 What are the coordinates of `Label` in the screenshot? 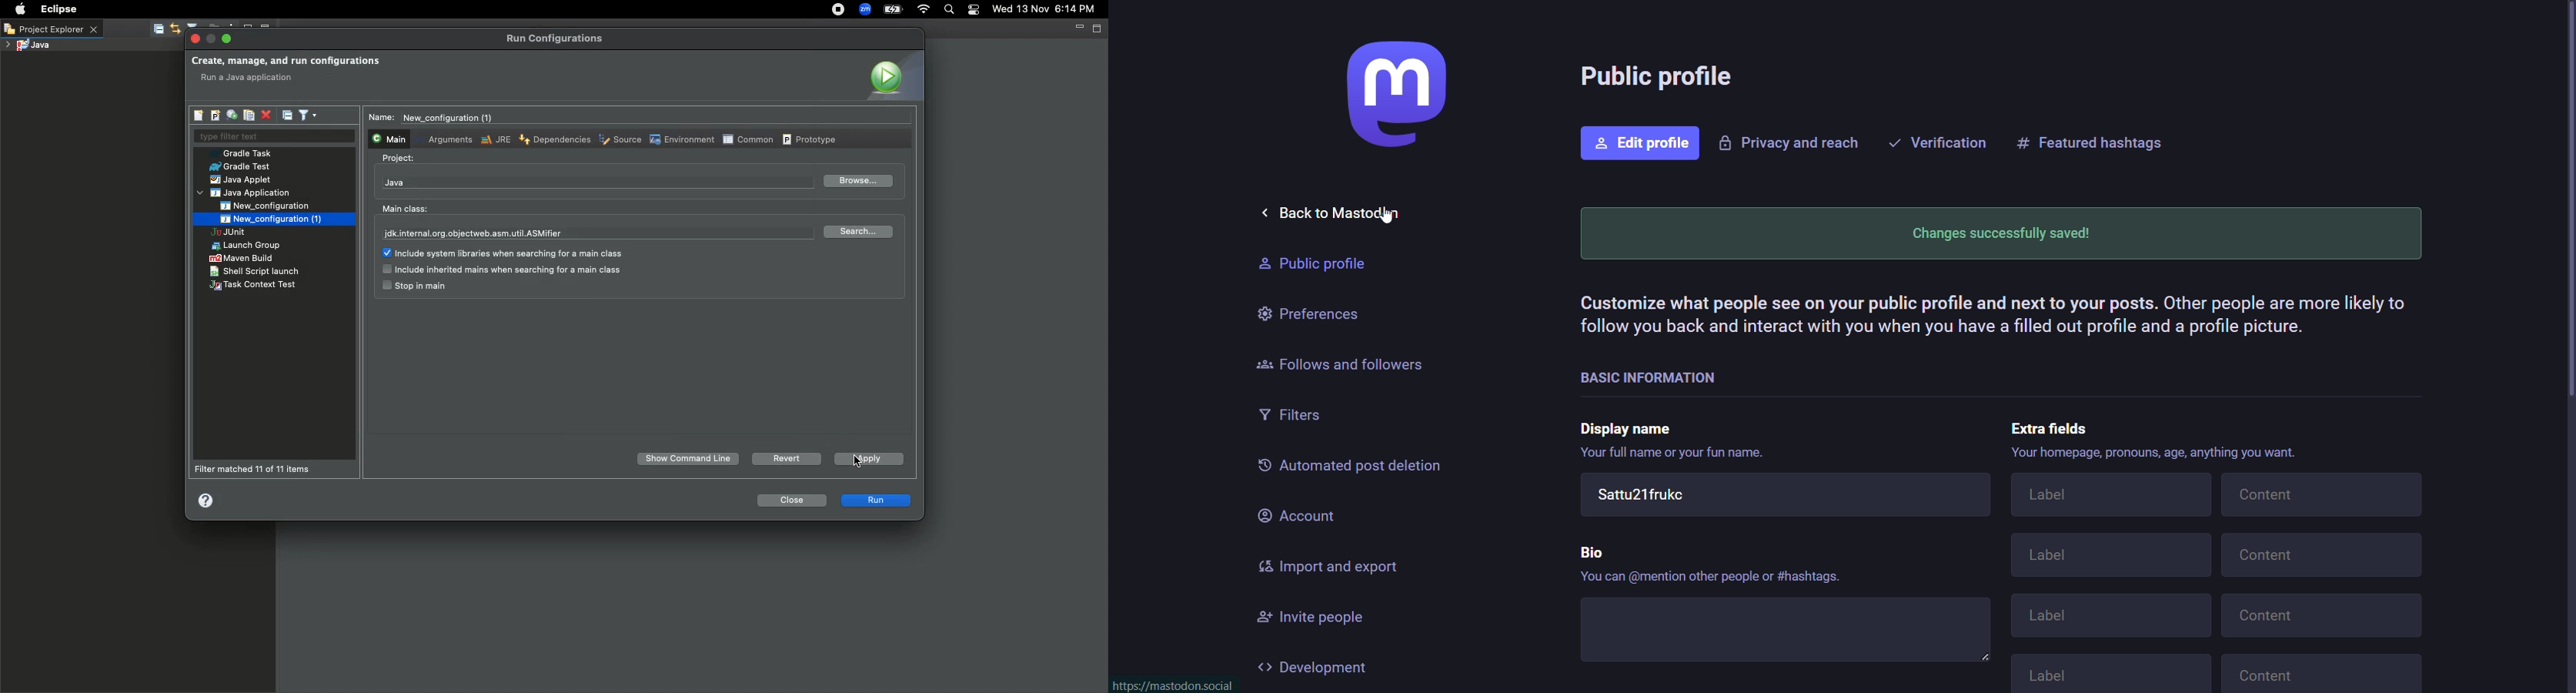 It's located at (2111, 497).